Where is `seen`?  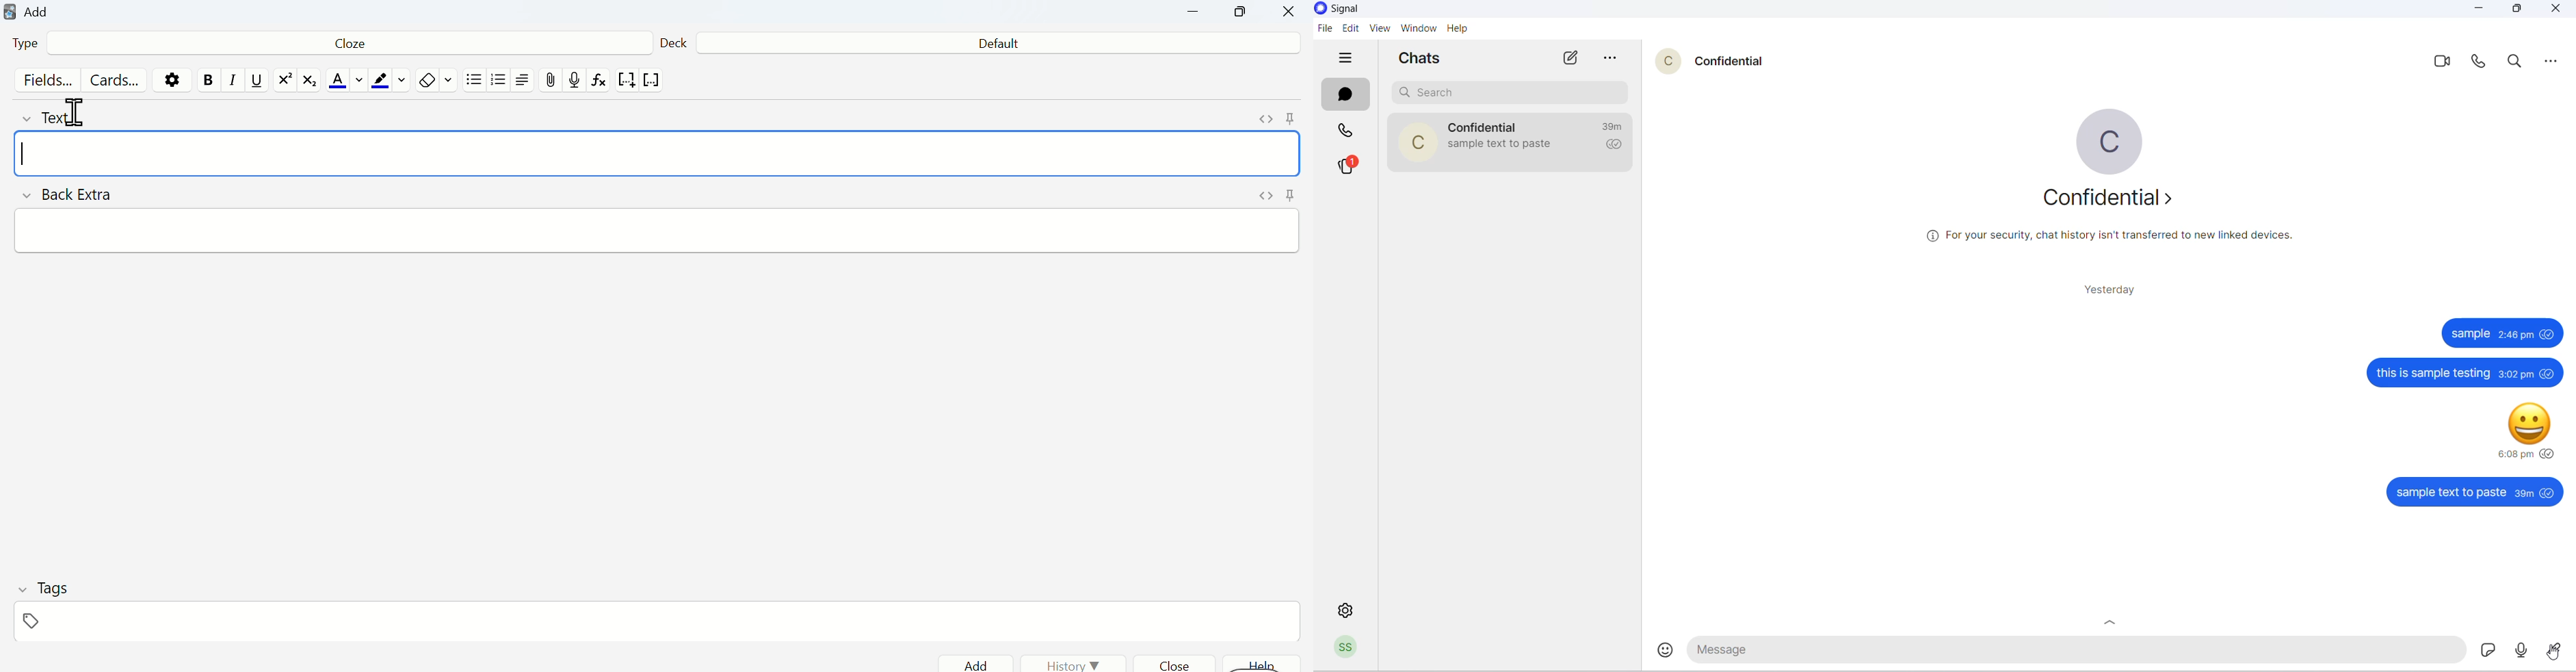 seen is located at coordinates (2549, 453).